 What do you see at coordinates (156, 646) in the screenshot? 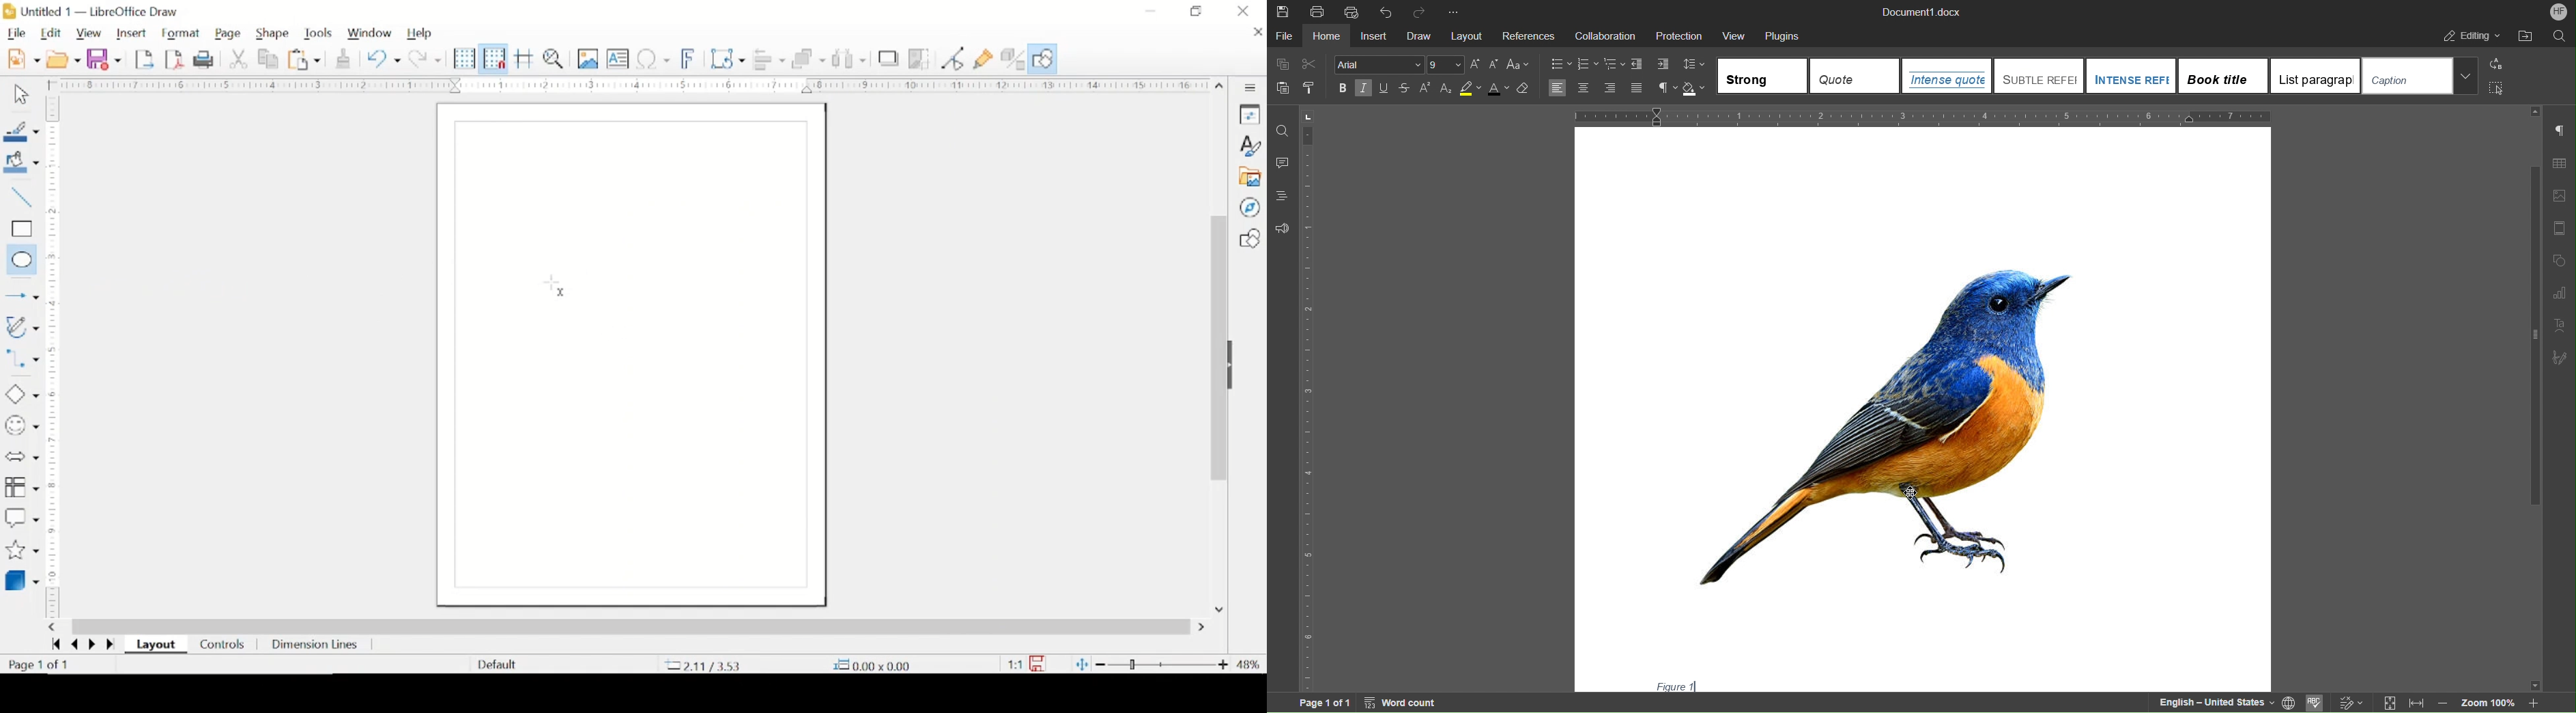
I see `layout` at bounding box center [156, 646].